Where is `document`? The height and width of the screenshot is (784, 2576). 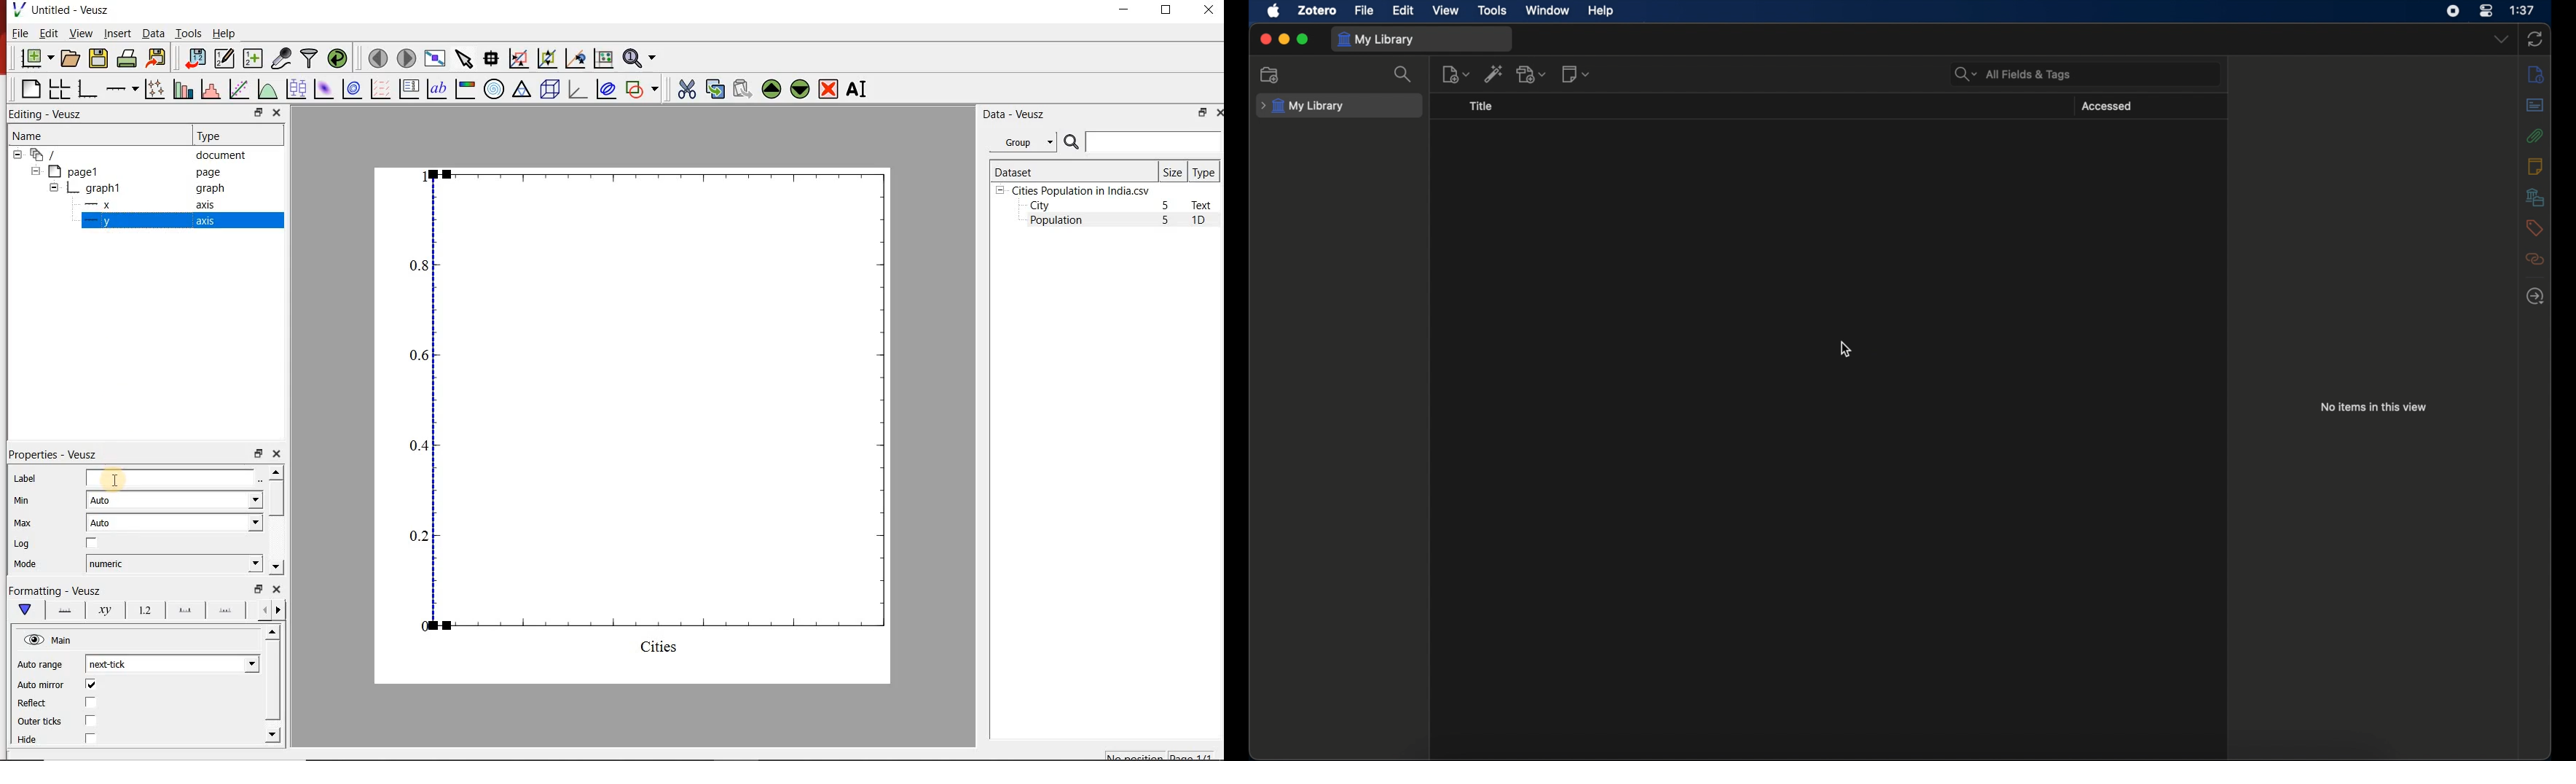
document is located at coordinates (134, 154).